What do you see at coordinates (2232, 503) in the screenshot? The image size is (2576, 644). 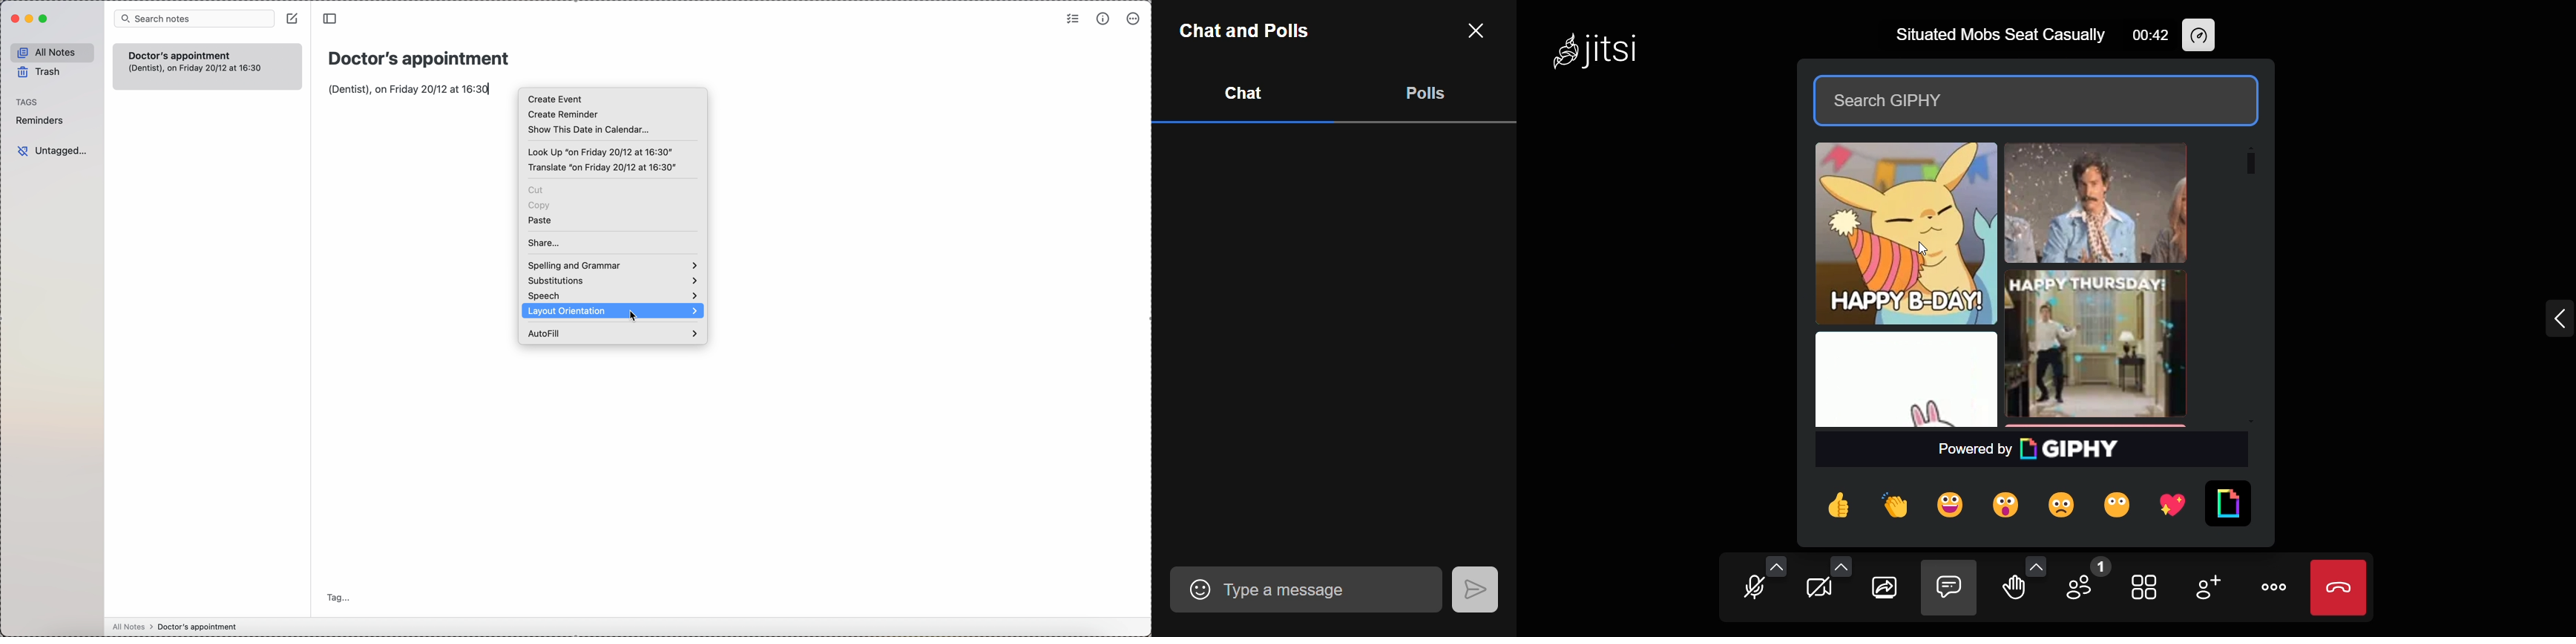 I see `toggle gif menu` at bounding box center [2232, 503].